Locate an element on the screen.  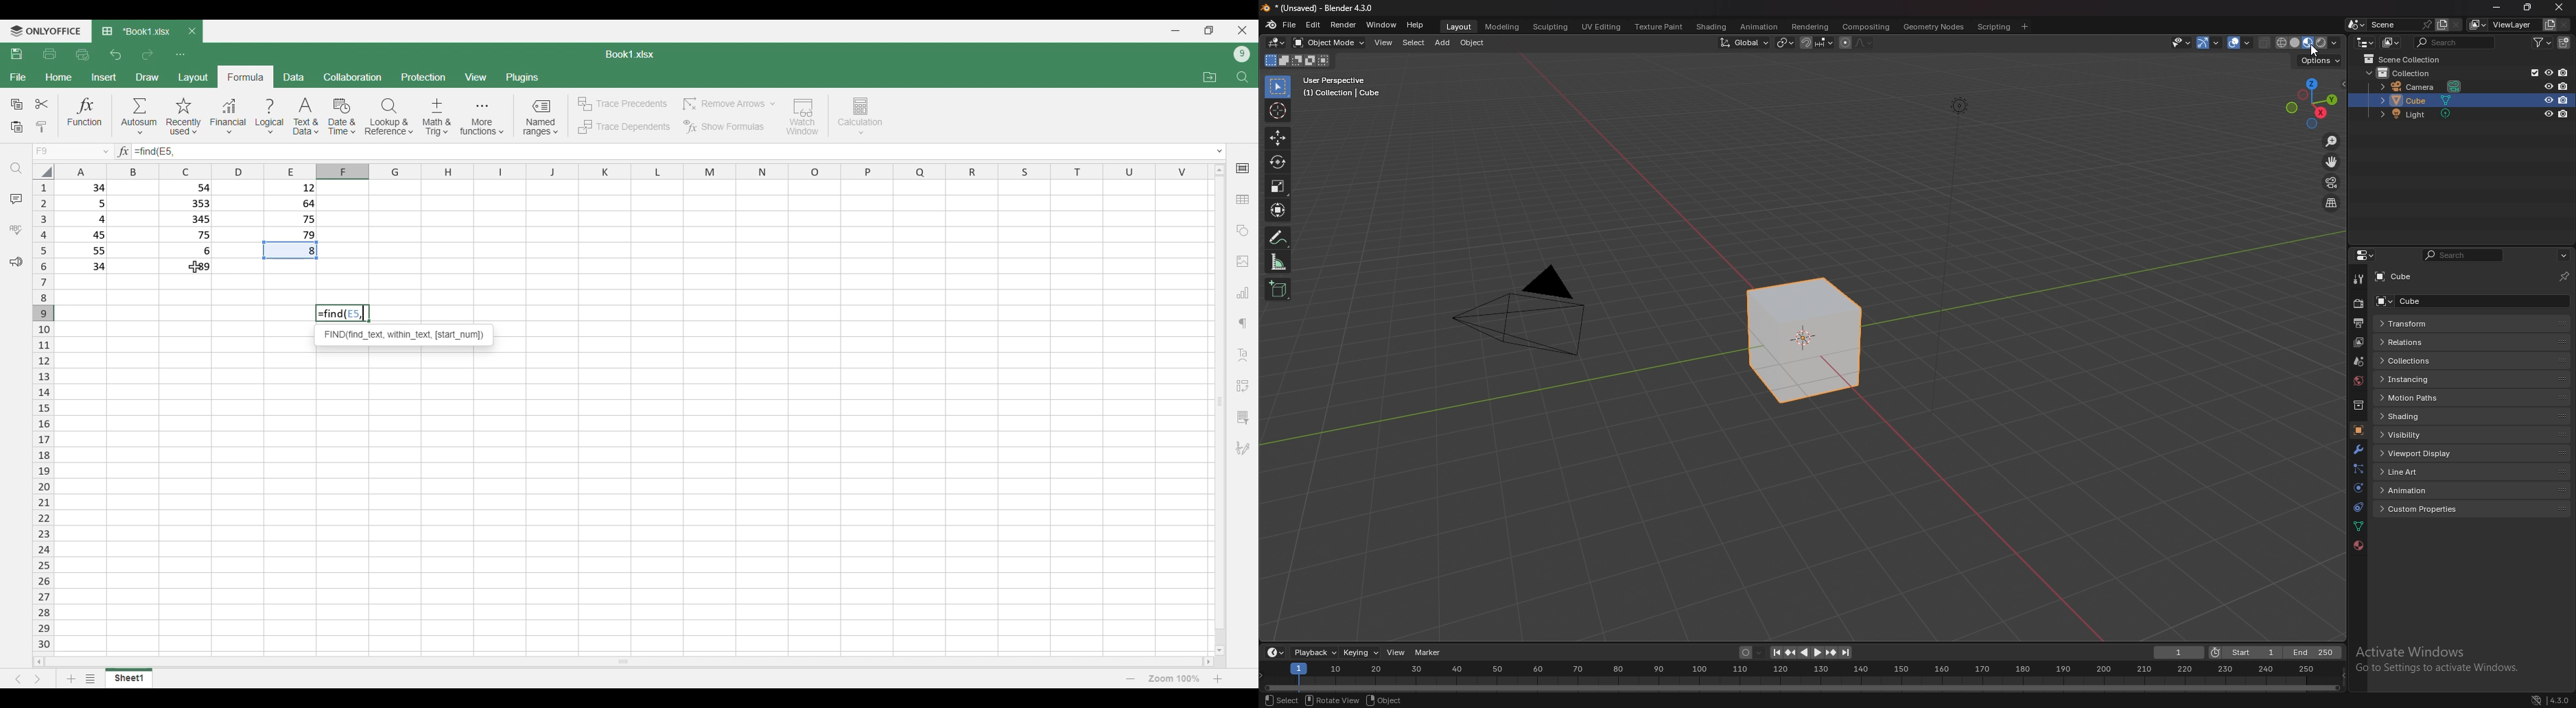
Copy is located at coordinates (16, 104).